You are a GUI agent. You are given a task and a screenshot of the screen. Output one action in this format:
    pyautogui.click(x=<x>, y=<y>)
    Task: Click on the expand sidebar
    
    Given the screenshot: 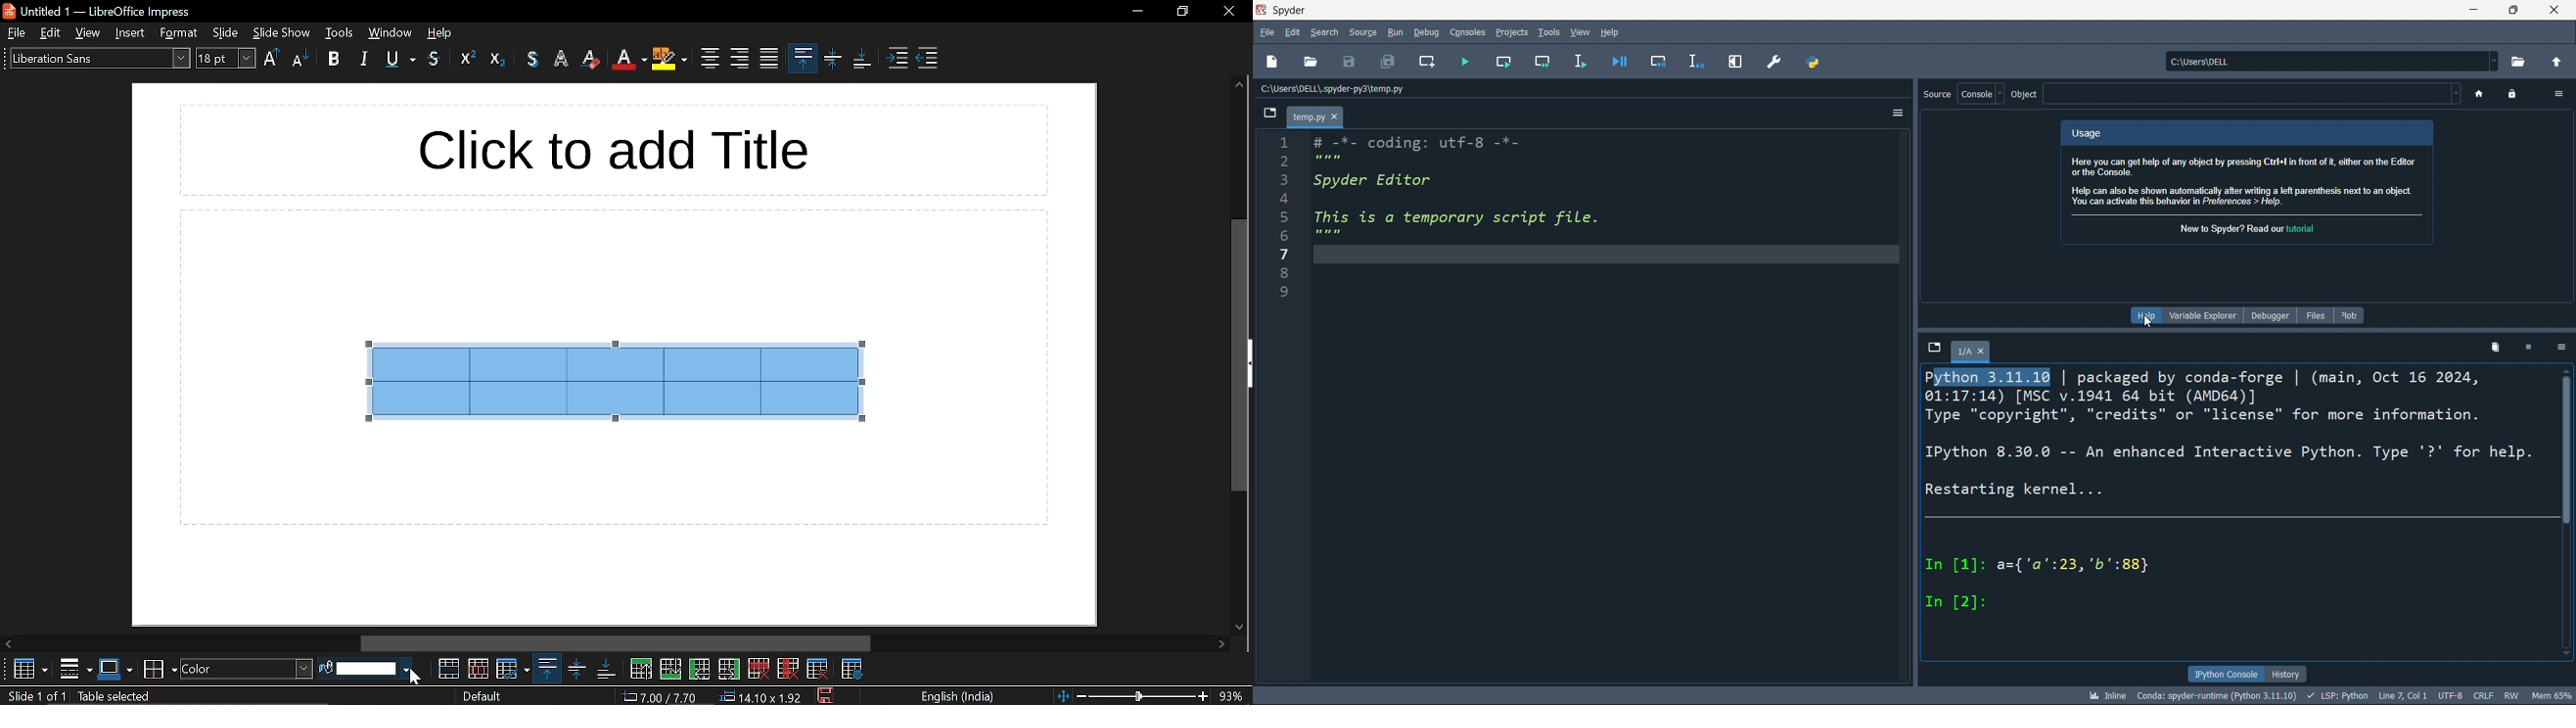 What is the action you would take?
    pyautogui.click(x=1248, y=364)
    